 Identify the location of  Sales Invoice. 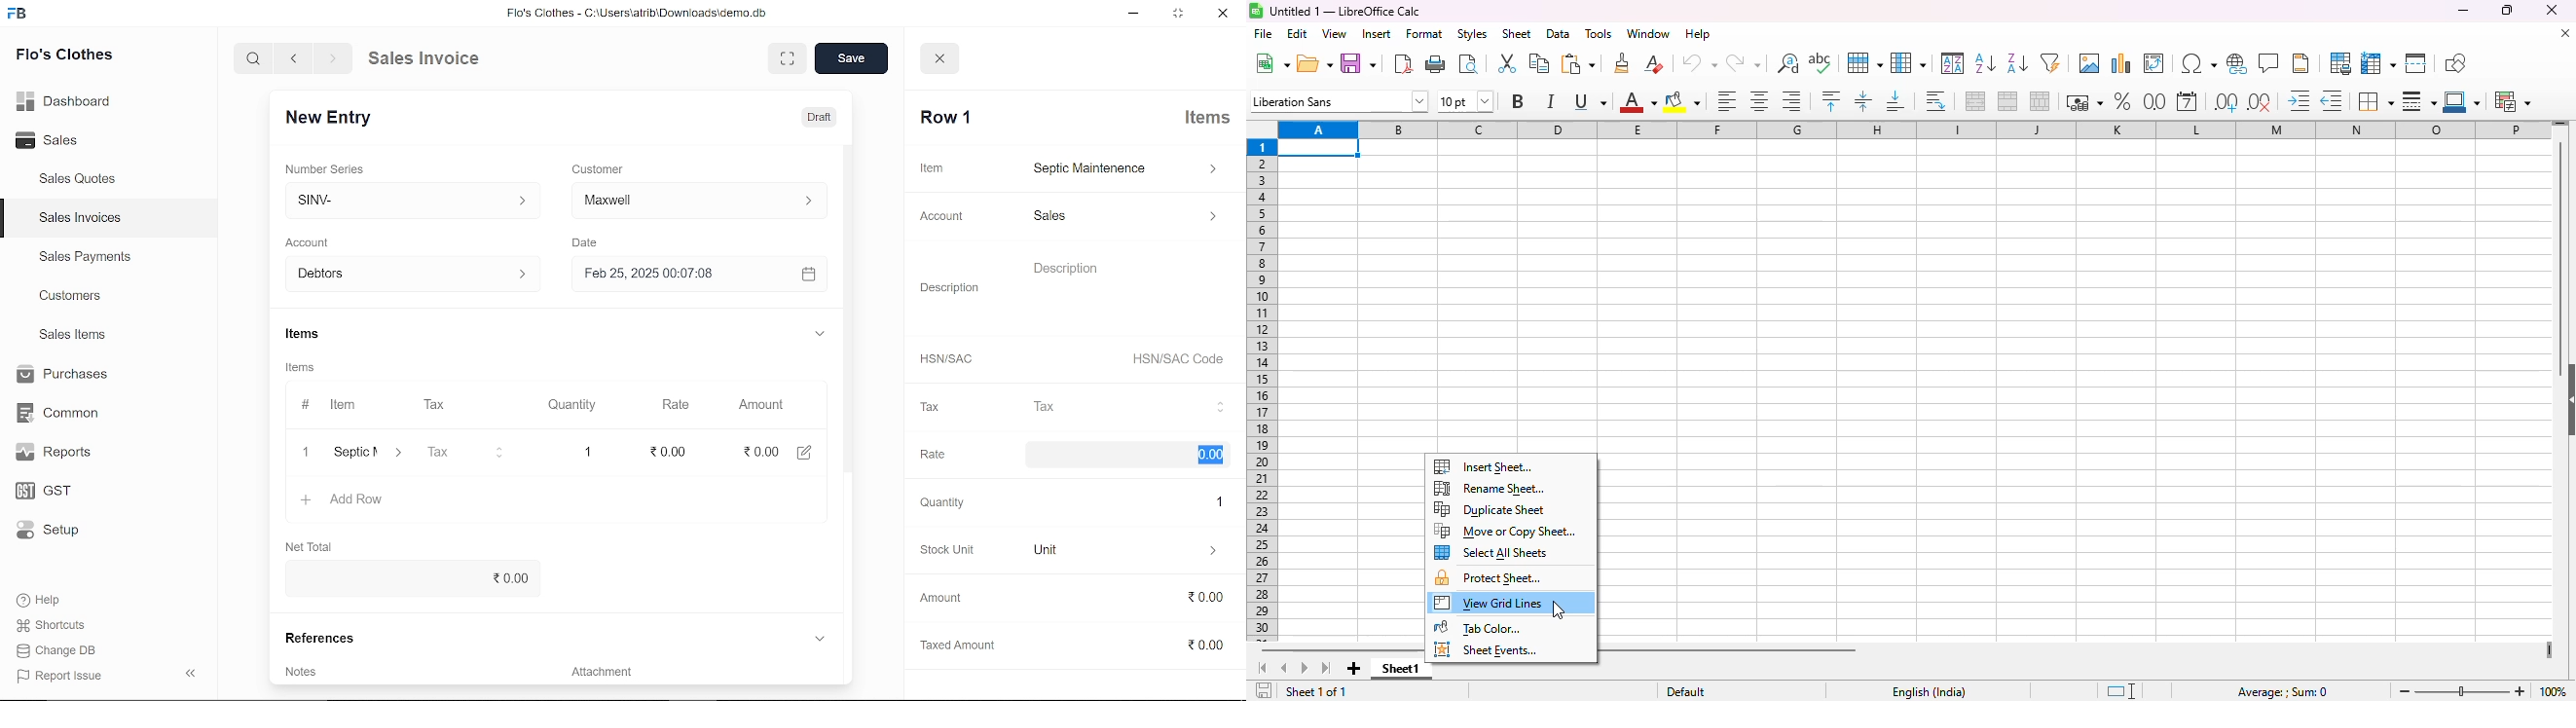
(434, 59).